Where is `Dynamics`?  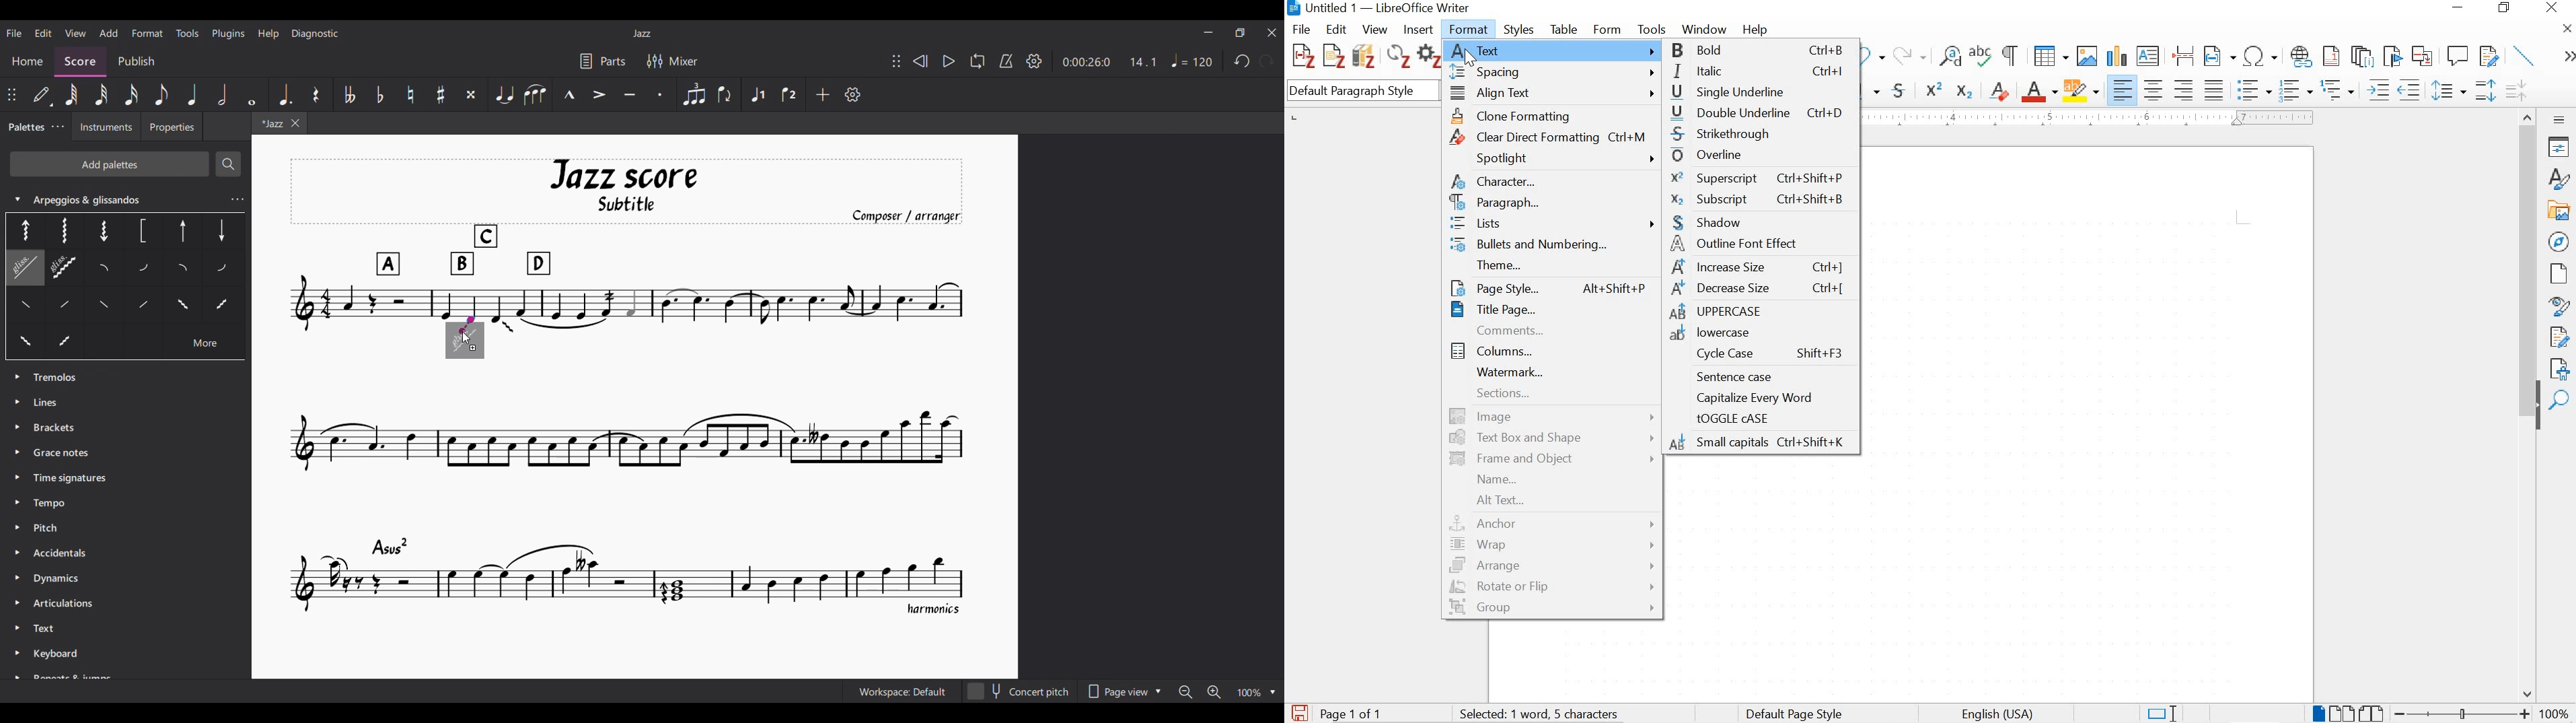 Dynamics is located at coordinates (61, 580).